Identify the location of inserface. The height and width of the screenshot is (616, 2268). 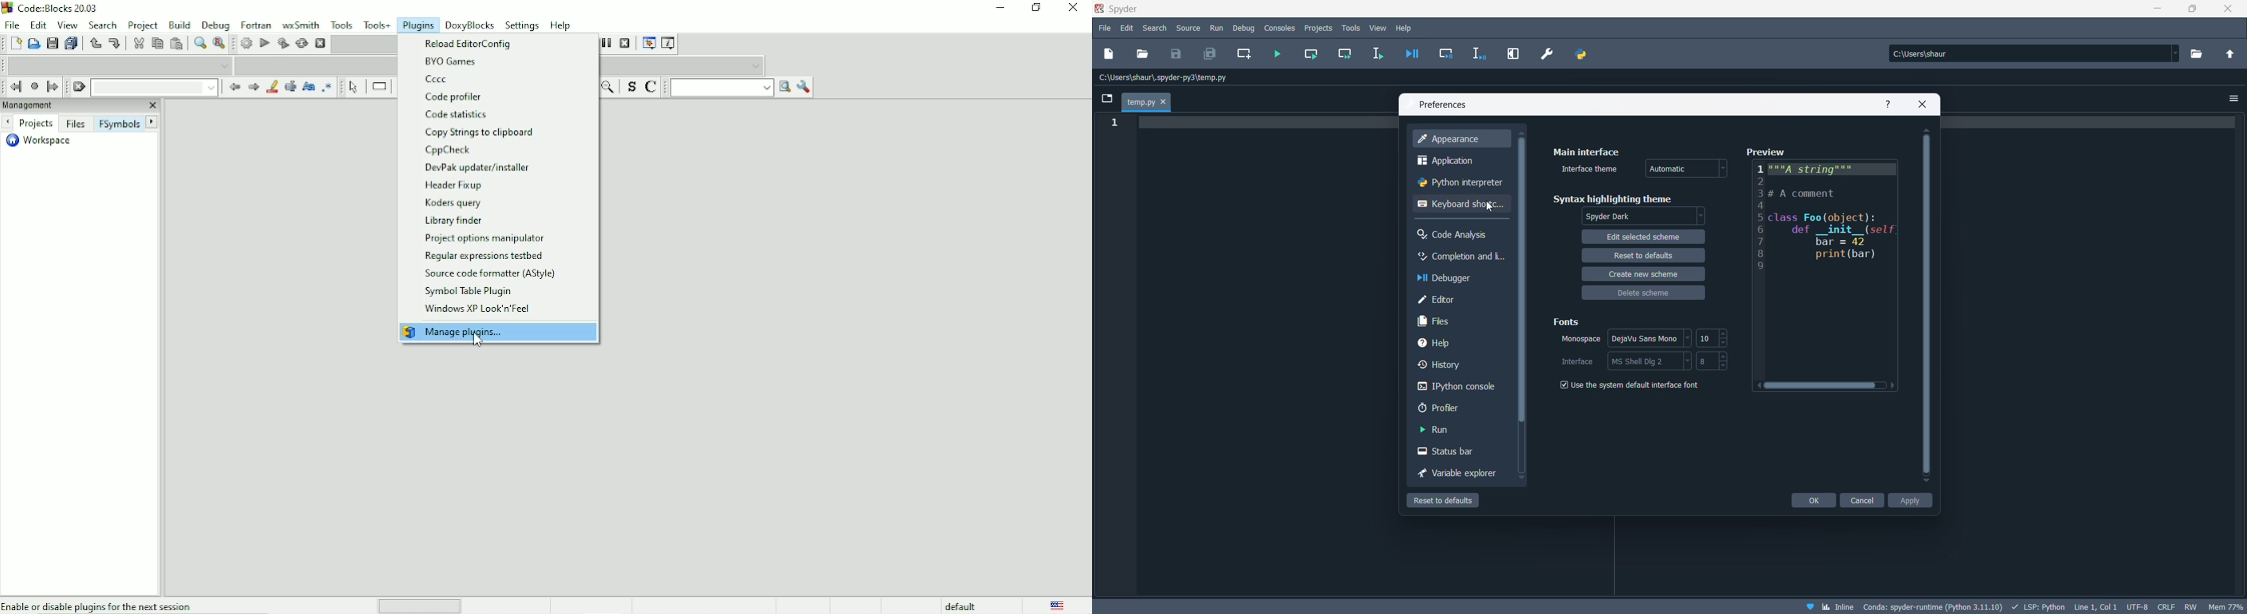
(1577, 362).